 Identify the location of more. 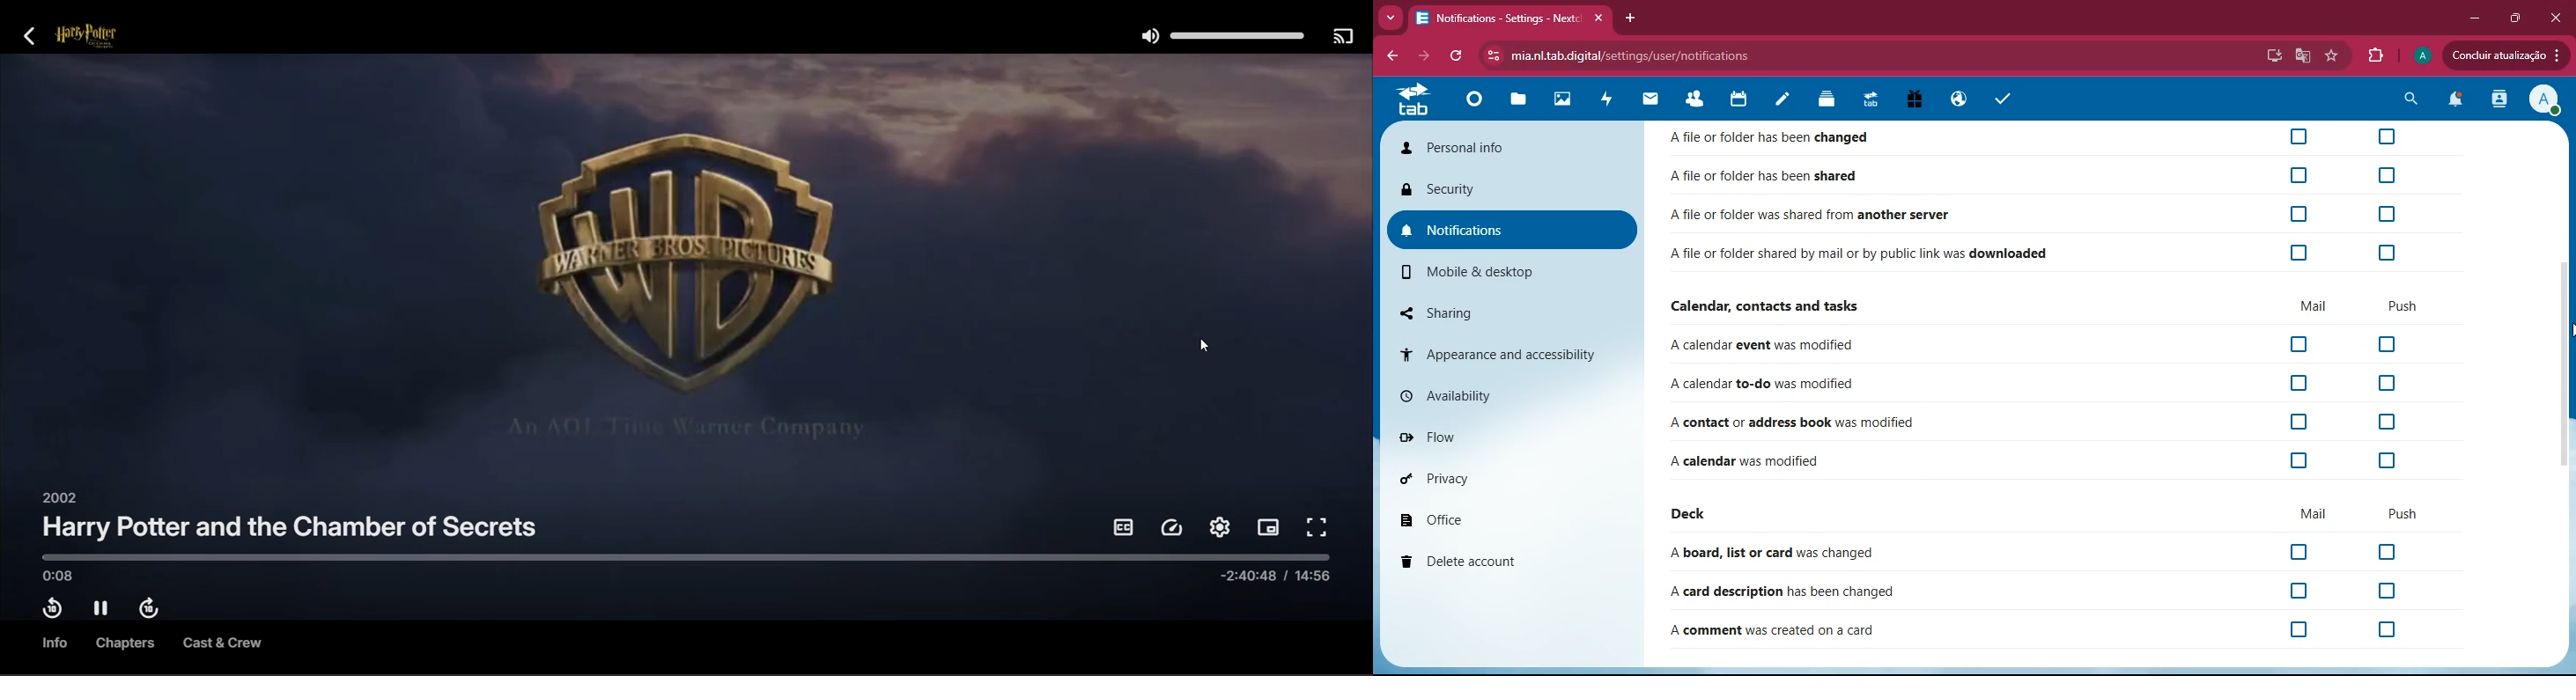
(1391, 17).